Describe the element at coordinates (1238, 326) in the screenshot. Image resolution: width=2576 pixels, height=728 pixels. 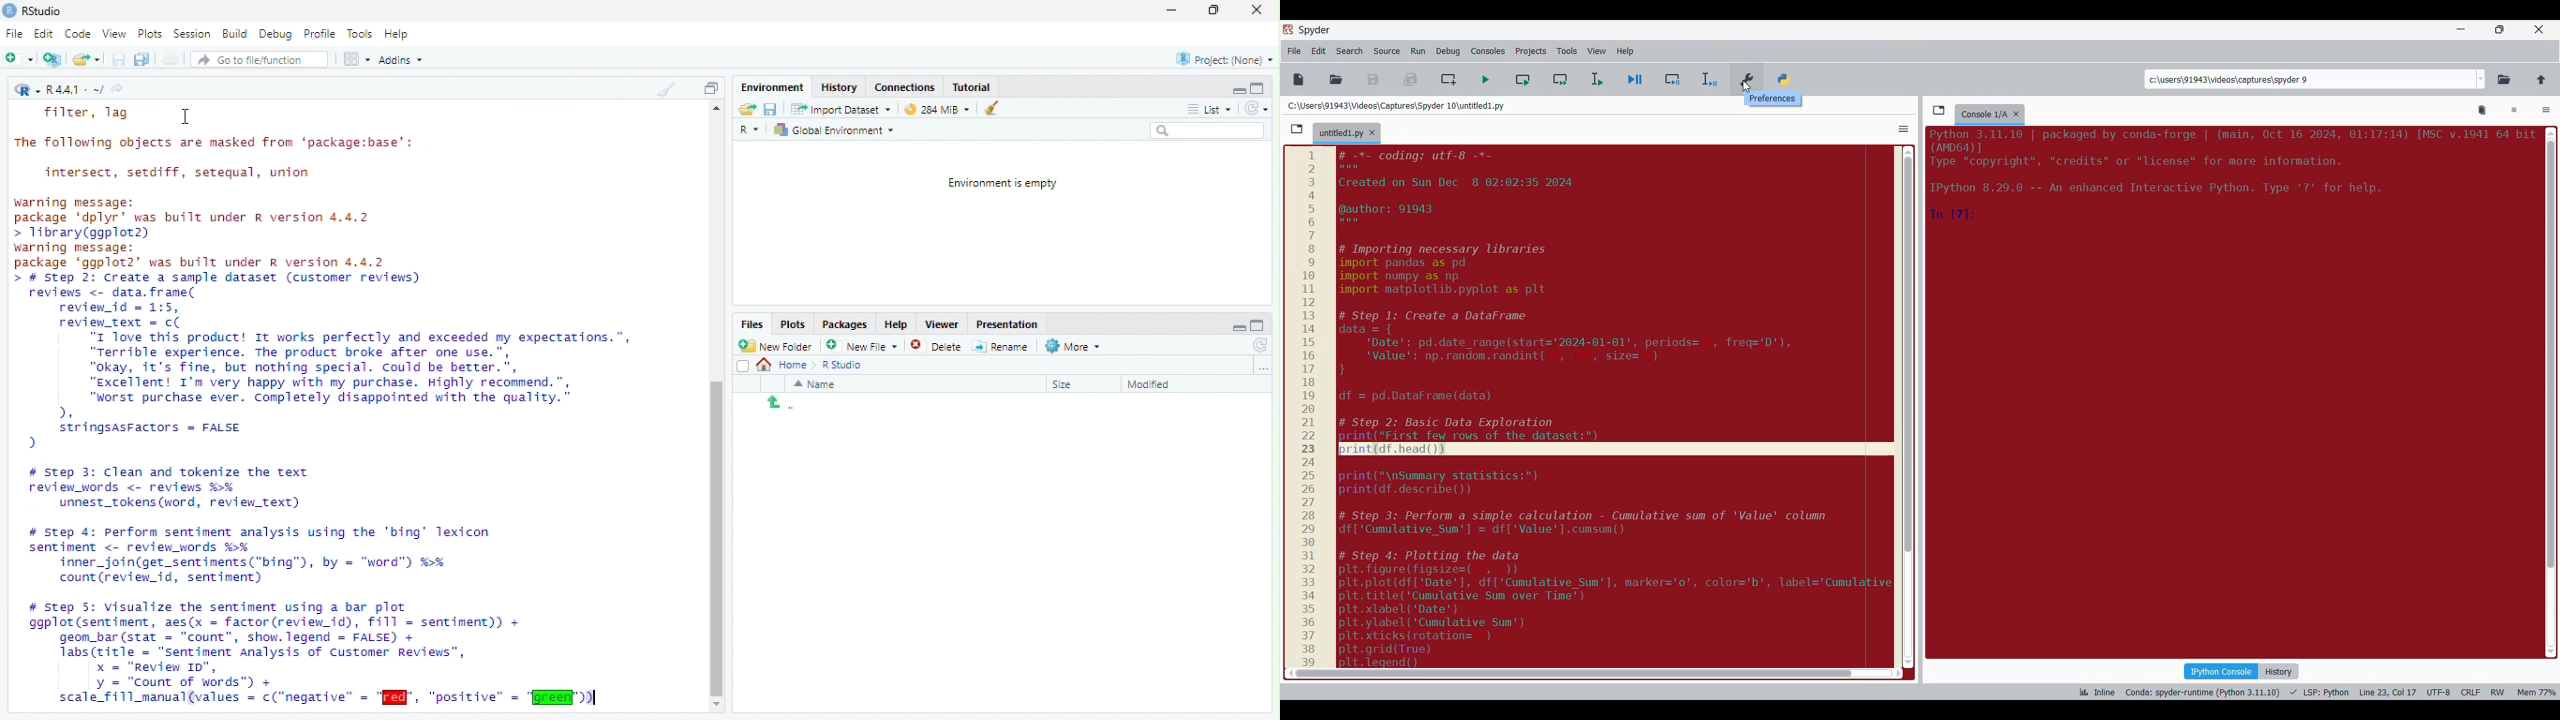
I see `Minimize` at that location.